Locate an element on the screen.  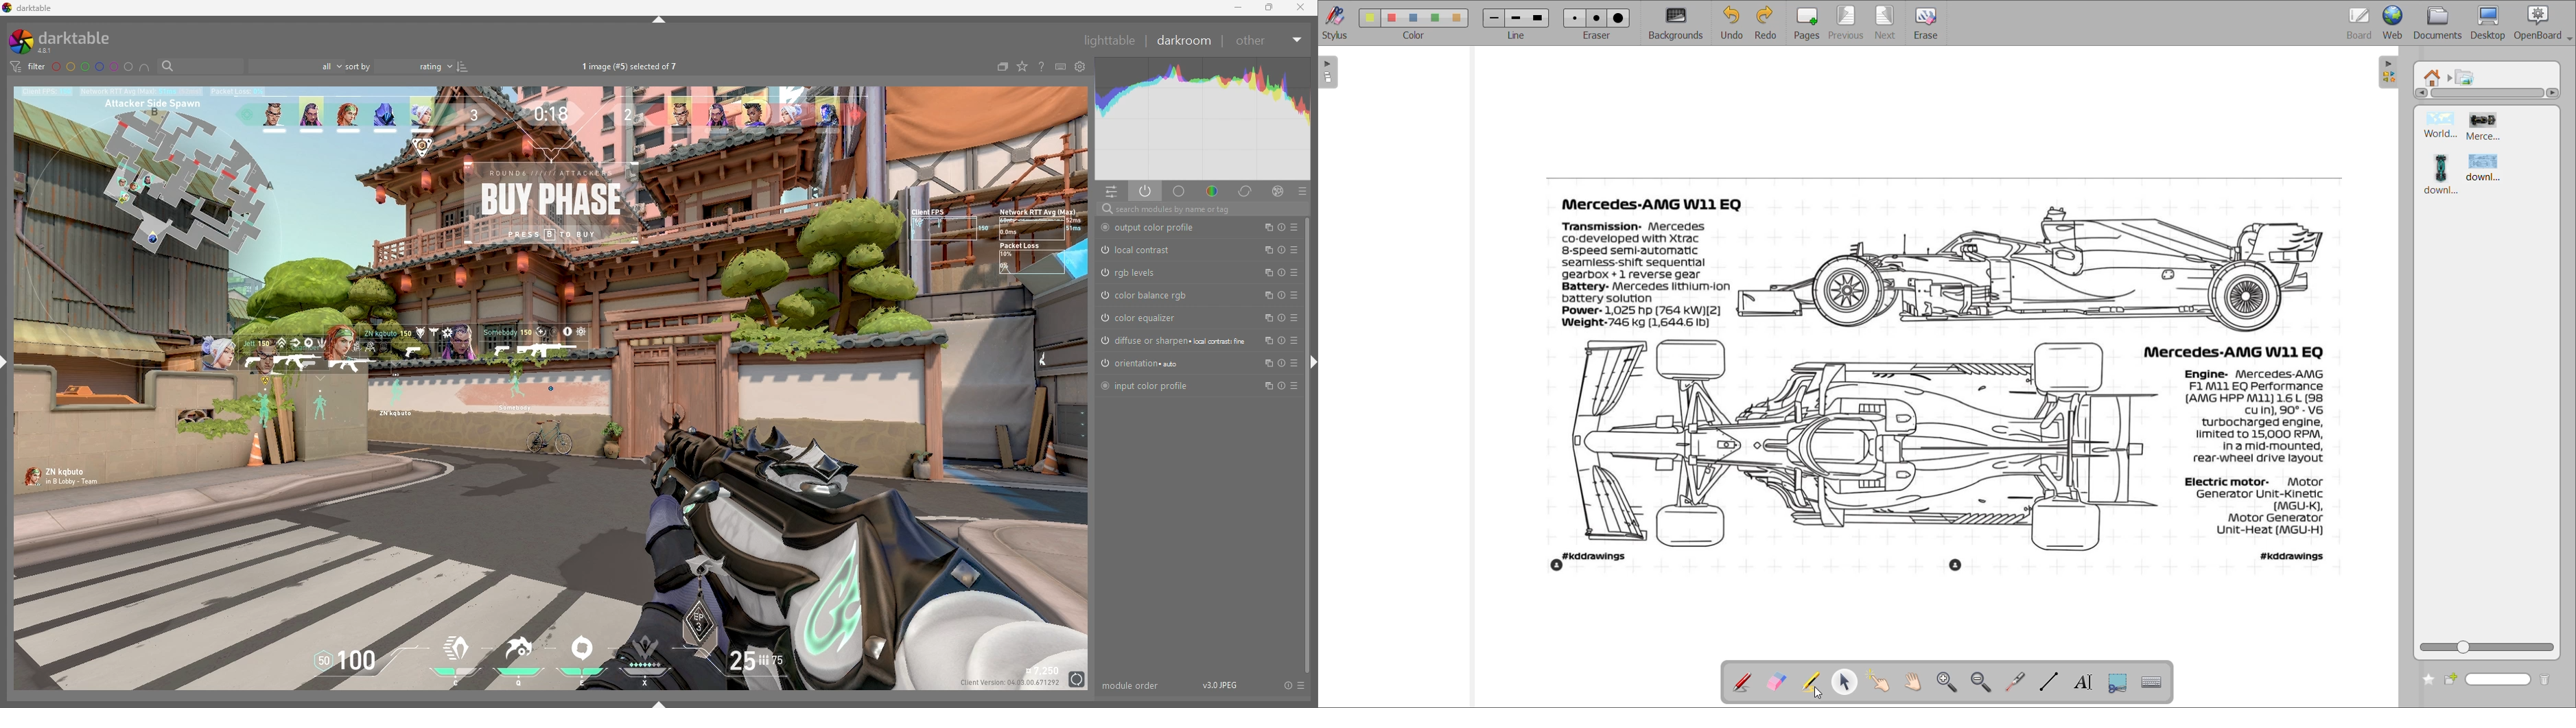
correct is located at coordinates (1246, 191).